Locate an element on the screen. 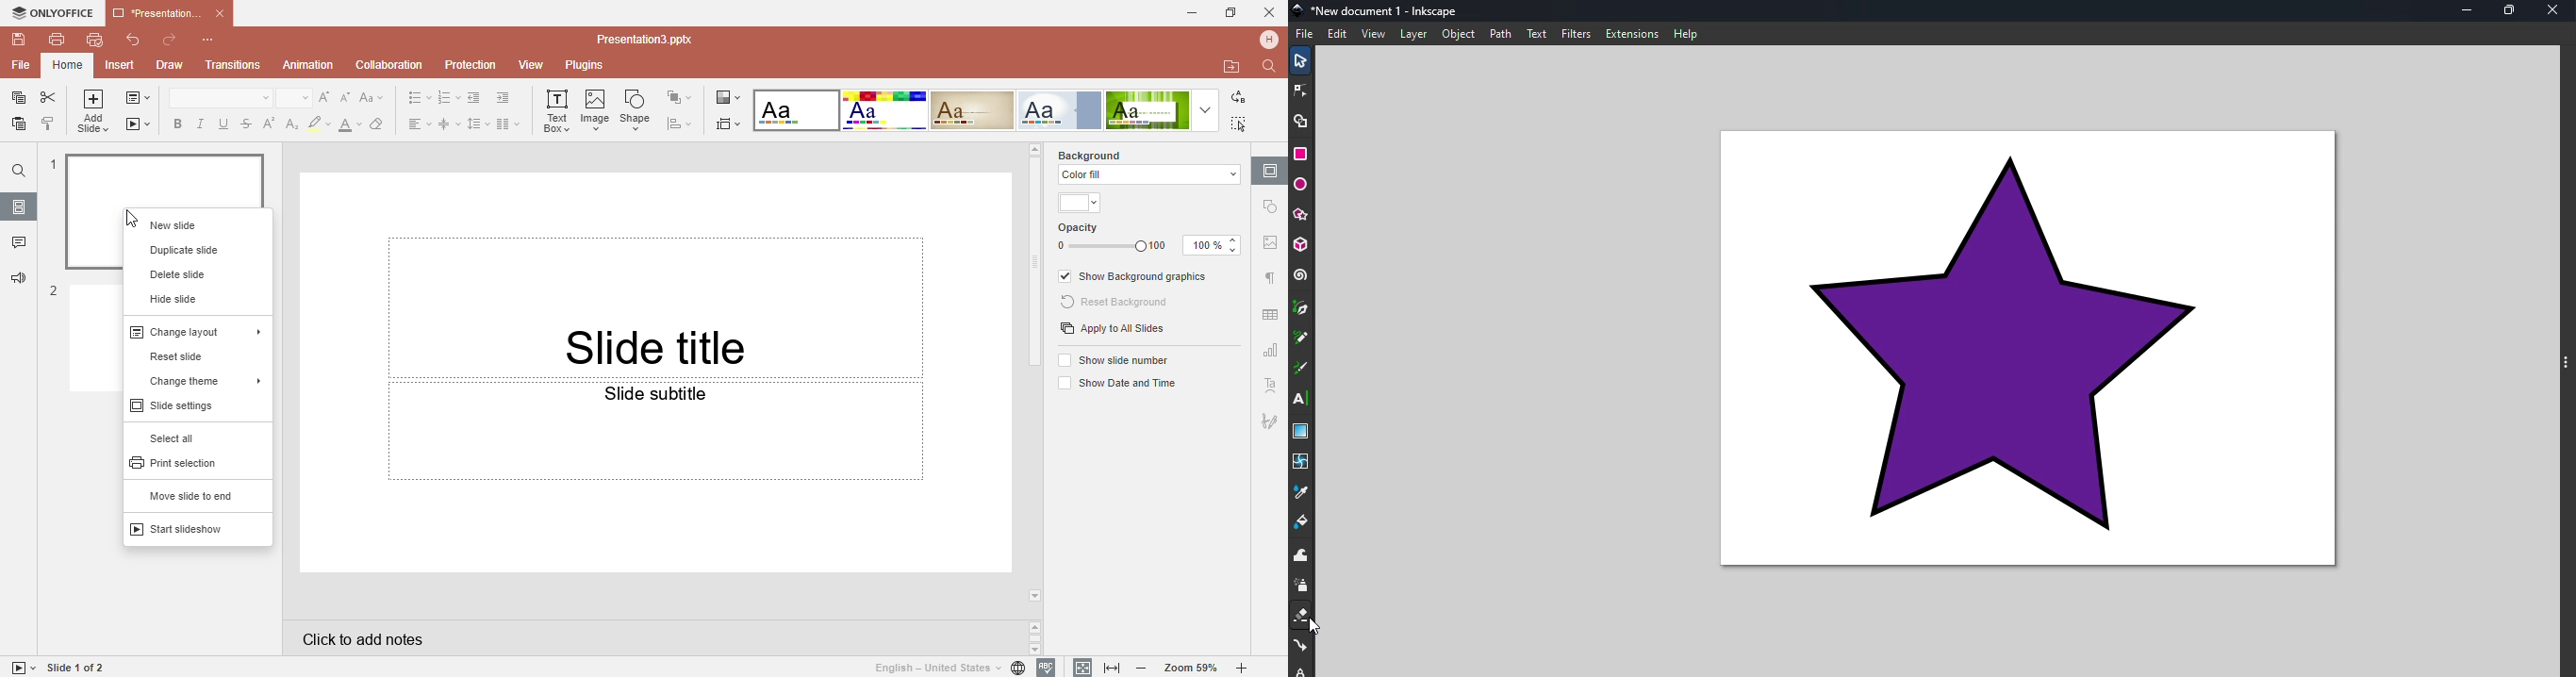  Scroll buttons is located at coordinates (1036, 637).